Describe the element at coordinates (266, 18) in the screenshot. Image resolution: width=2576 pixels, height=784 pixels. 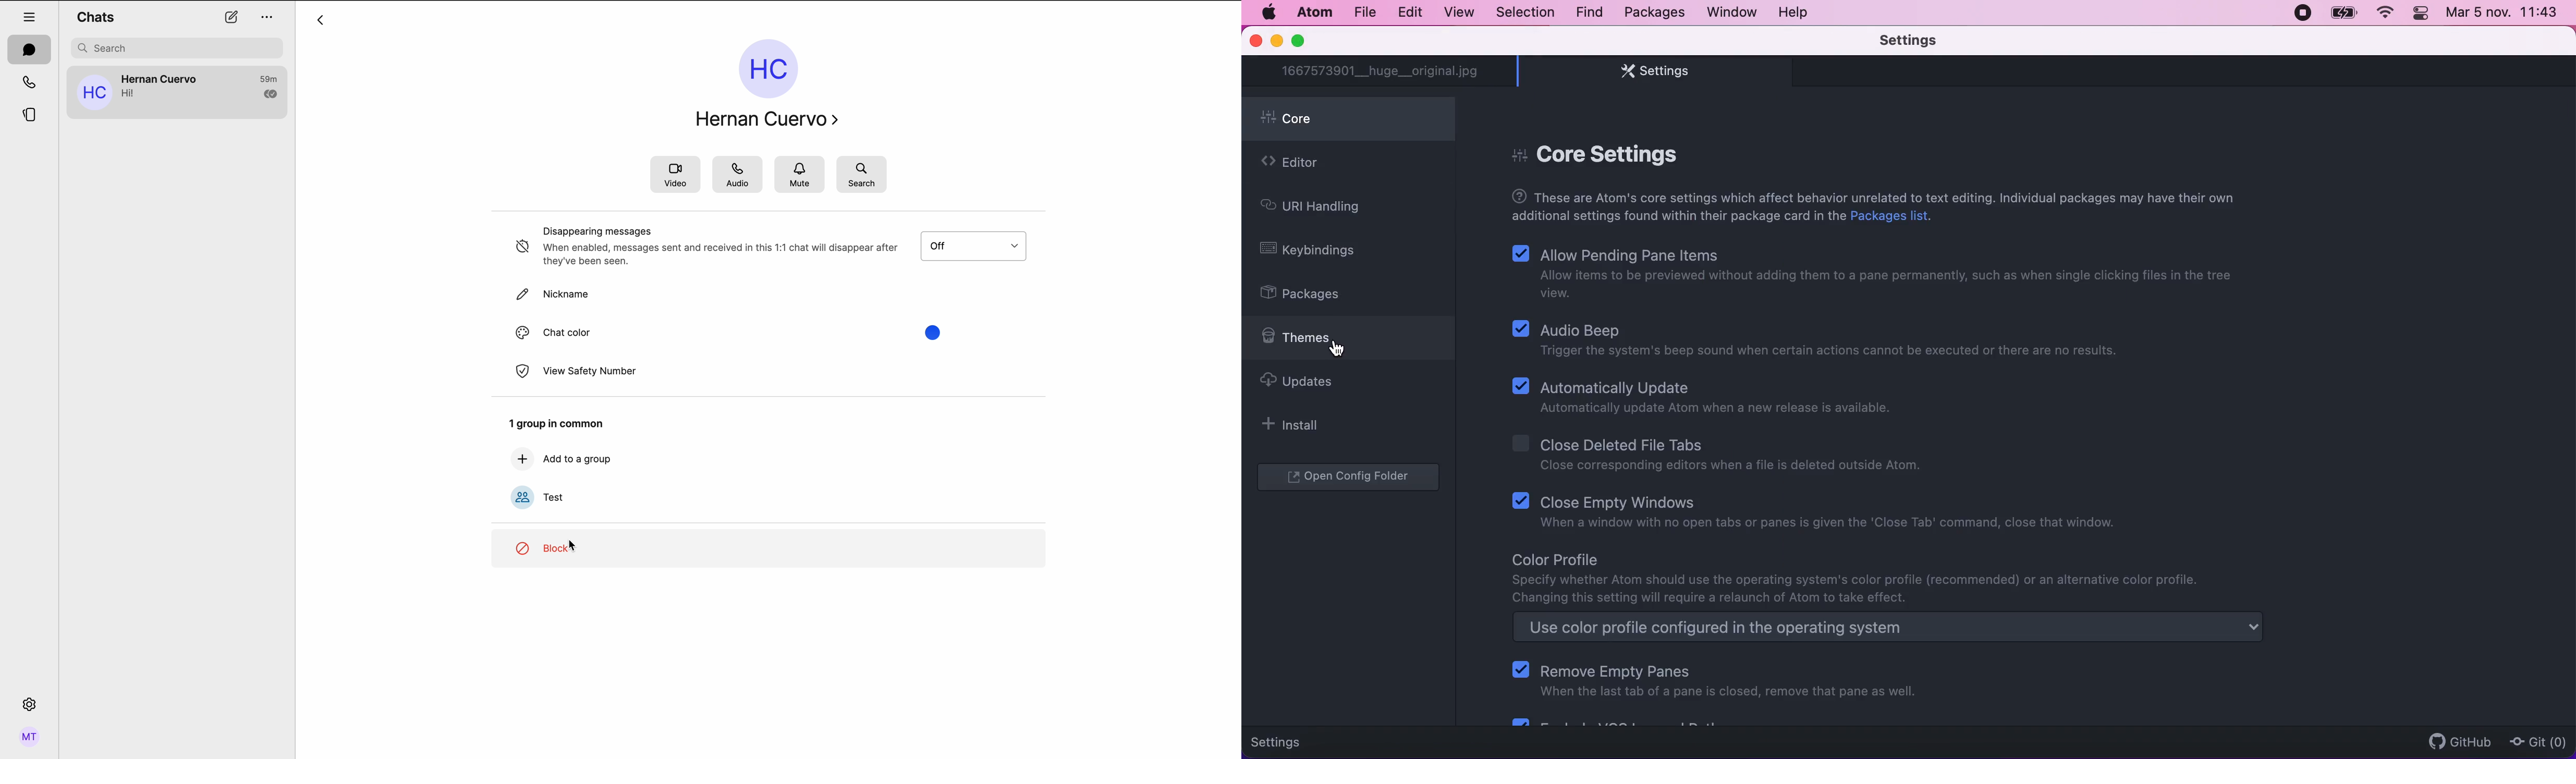
I see `options` at that location.